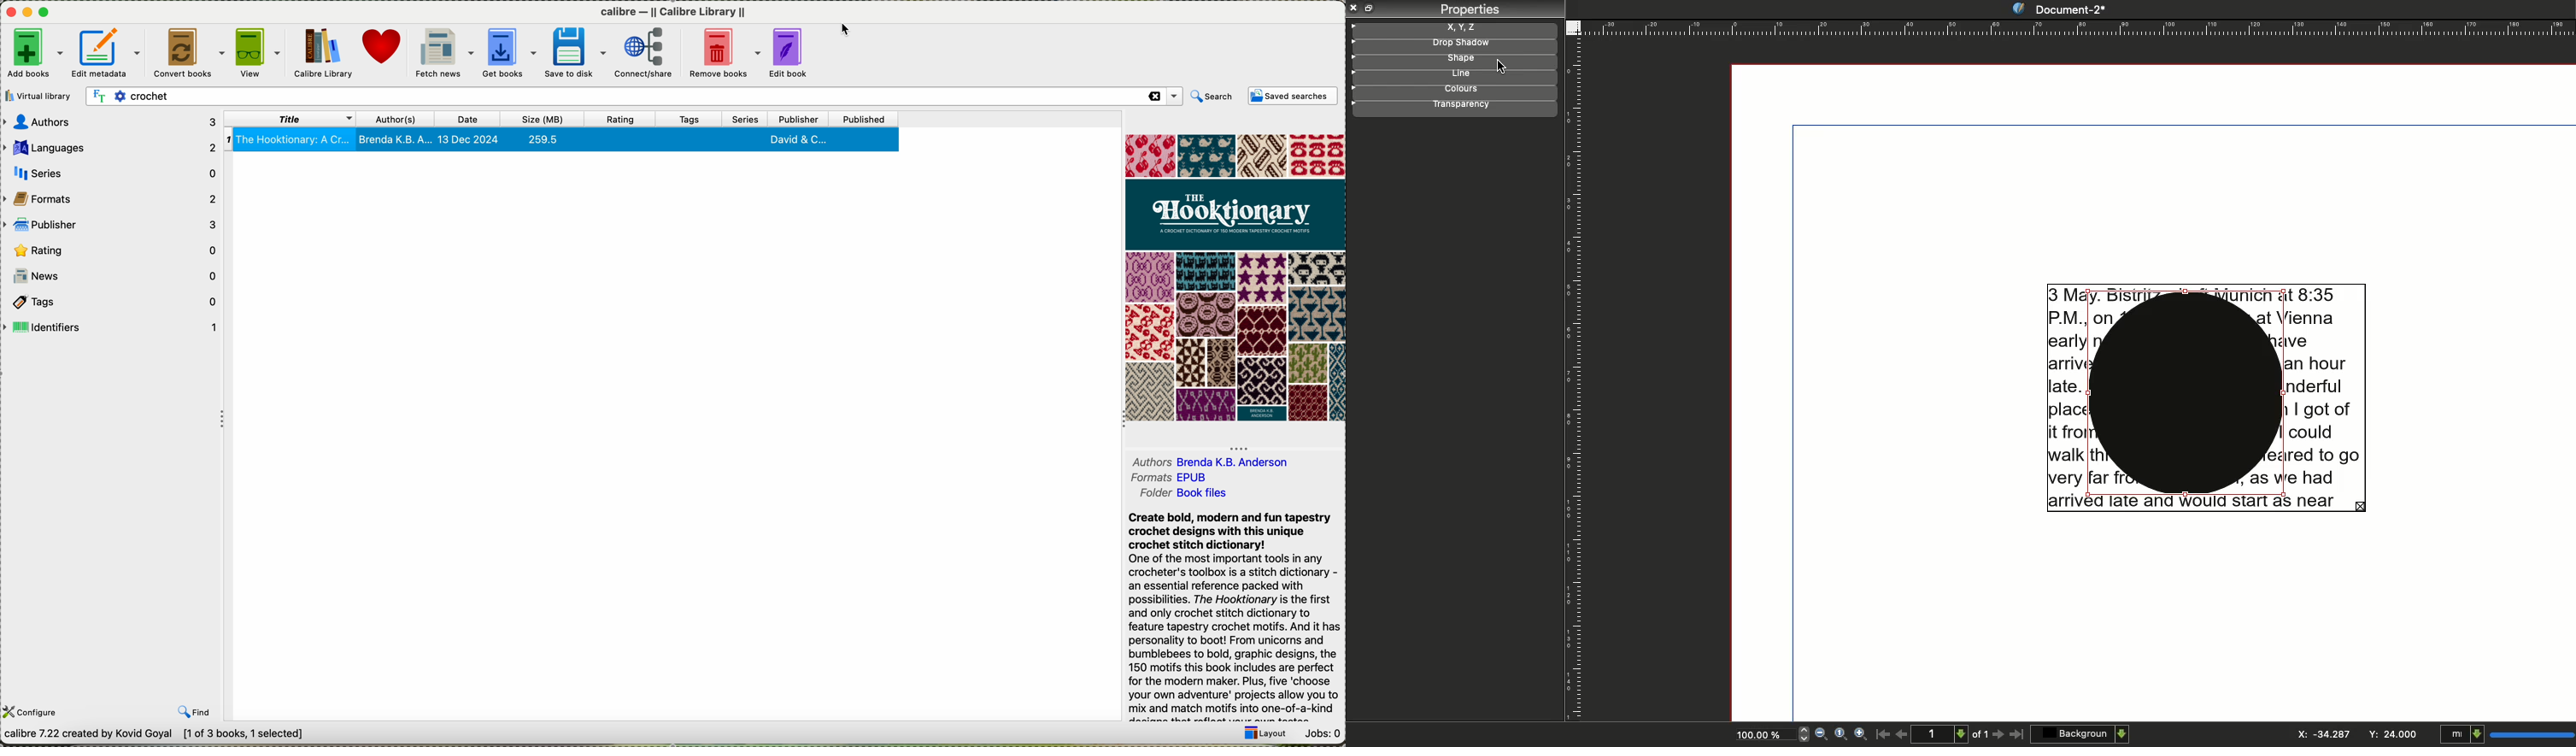 Image resolution: width=2576 pixels, height=756 pixels. What do you see at coordinates (2508, 732) in the screenshot?
I see `Units` at bounding box center [2508, 732].